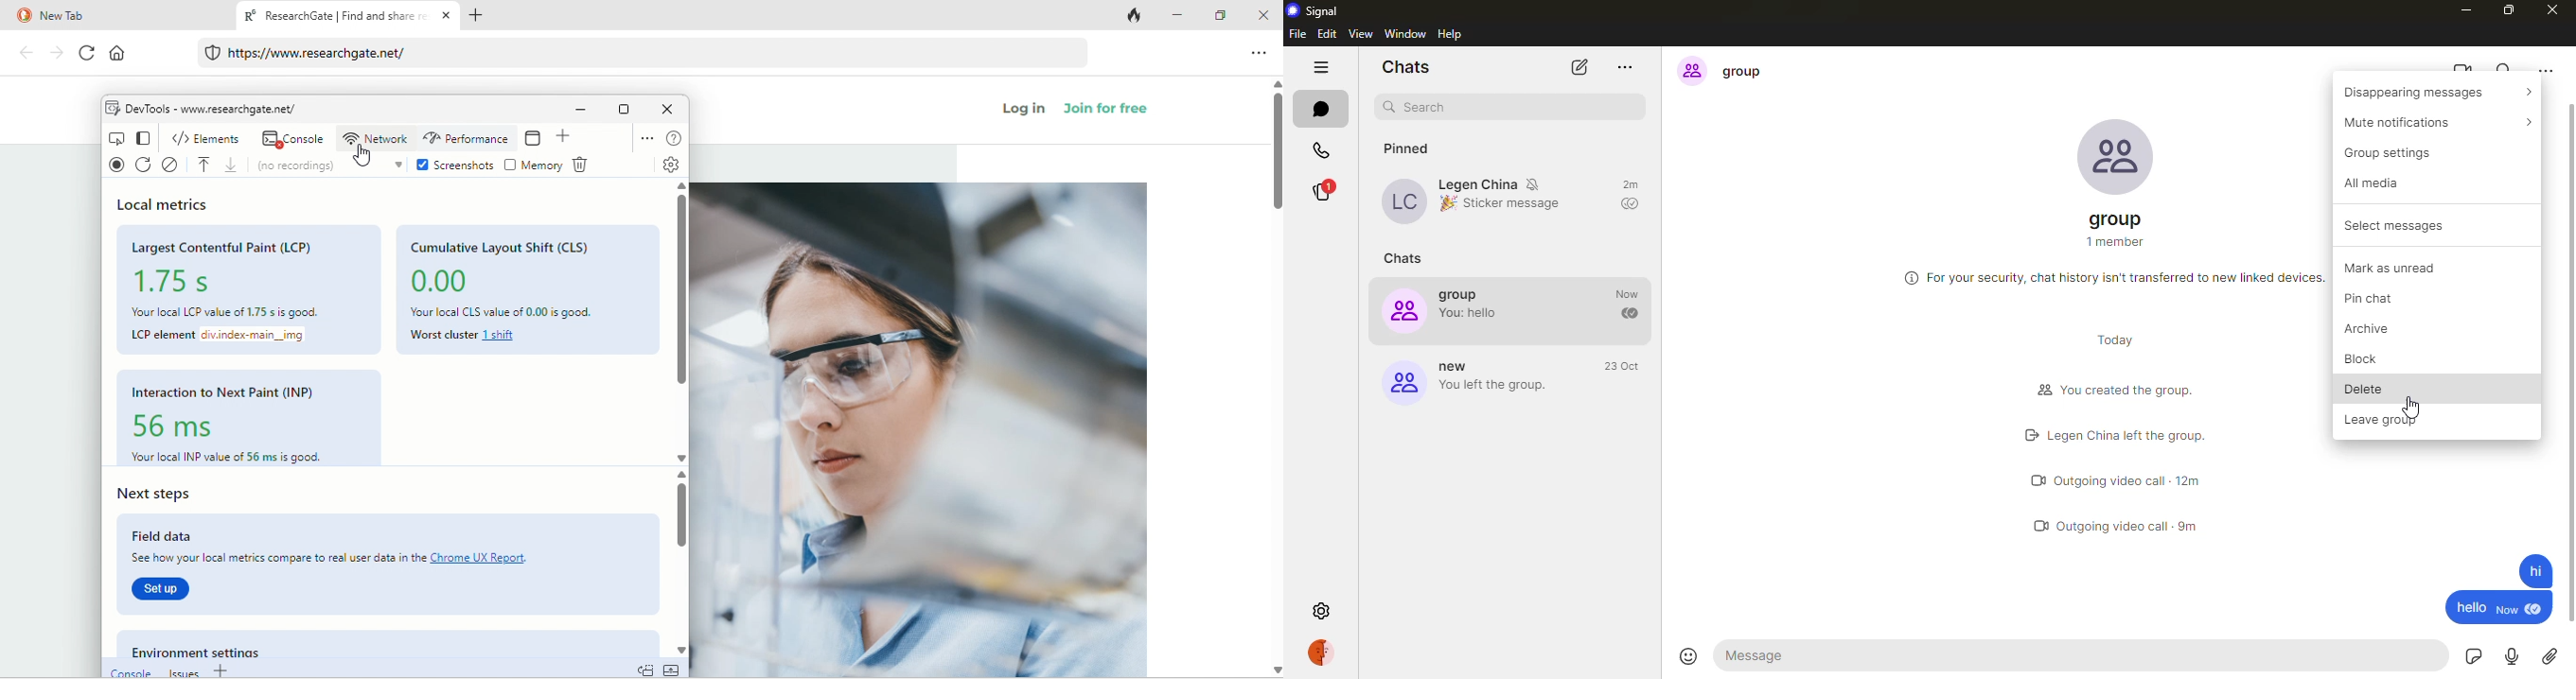 The height and width of the screenshot is (700, 2576). What do you see at coordinates (674, 138) in the screenshot?
I see `help` at bounding box center [674, 138].